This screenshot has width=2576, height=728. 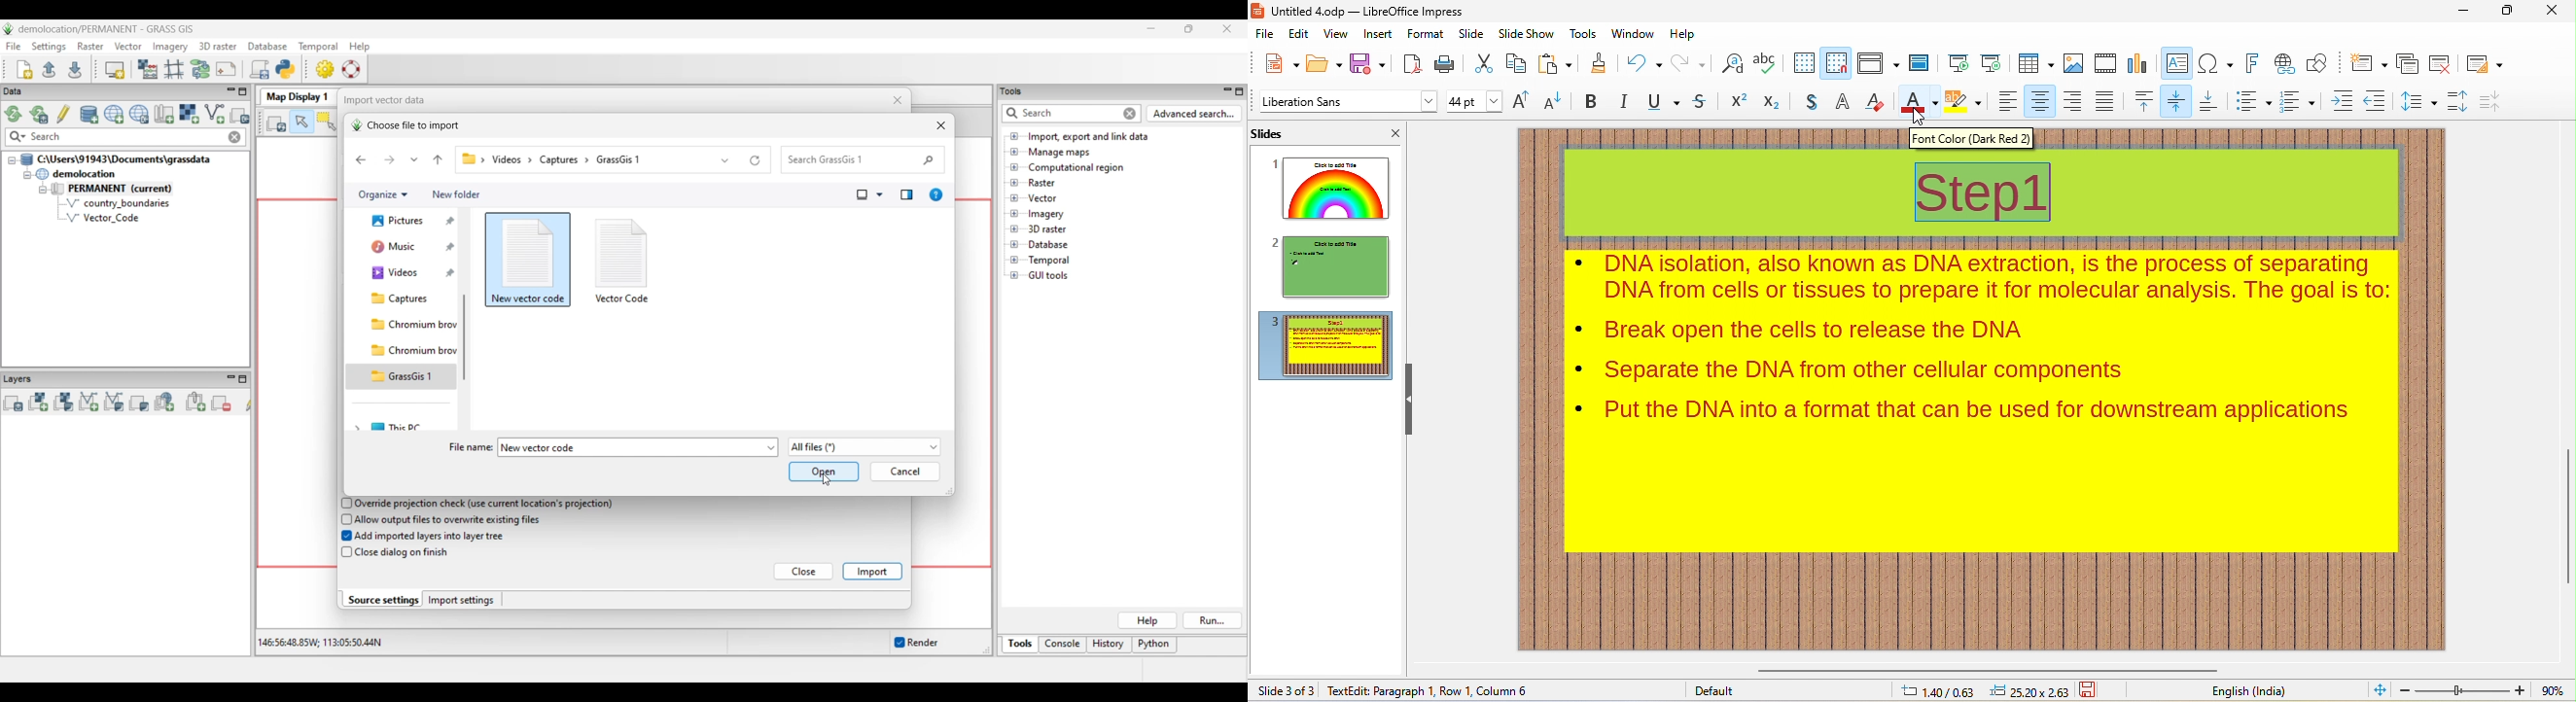 I want to click on maximize, so click(x=2510, y=10).